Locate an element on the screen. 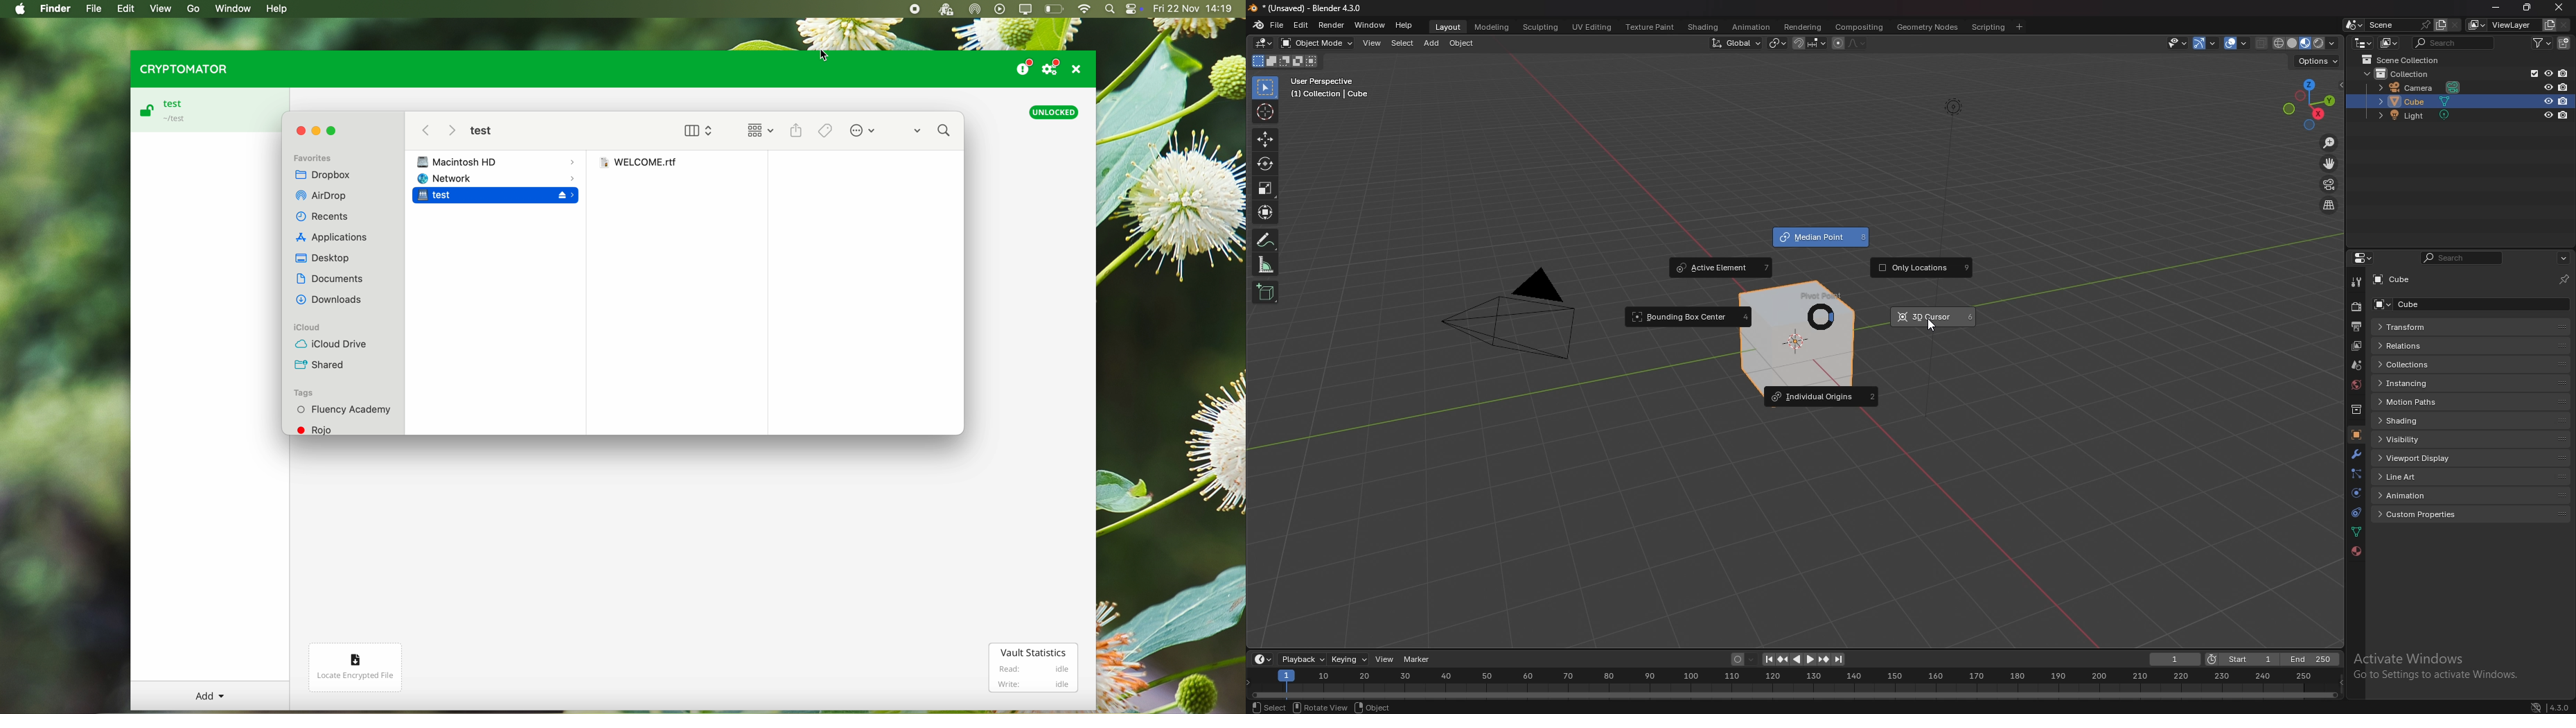 Image resolution: width=2576 pixels, height=728 pixels. cryptomator open is located at coordinates (944, 9).